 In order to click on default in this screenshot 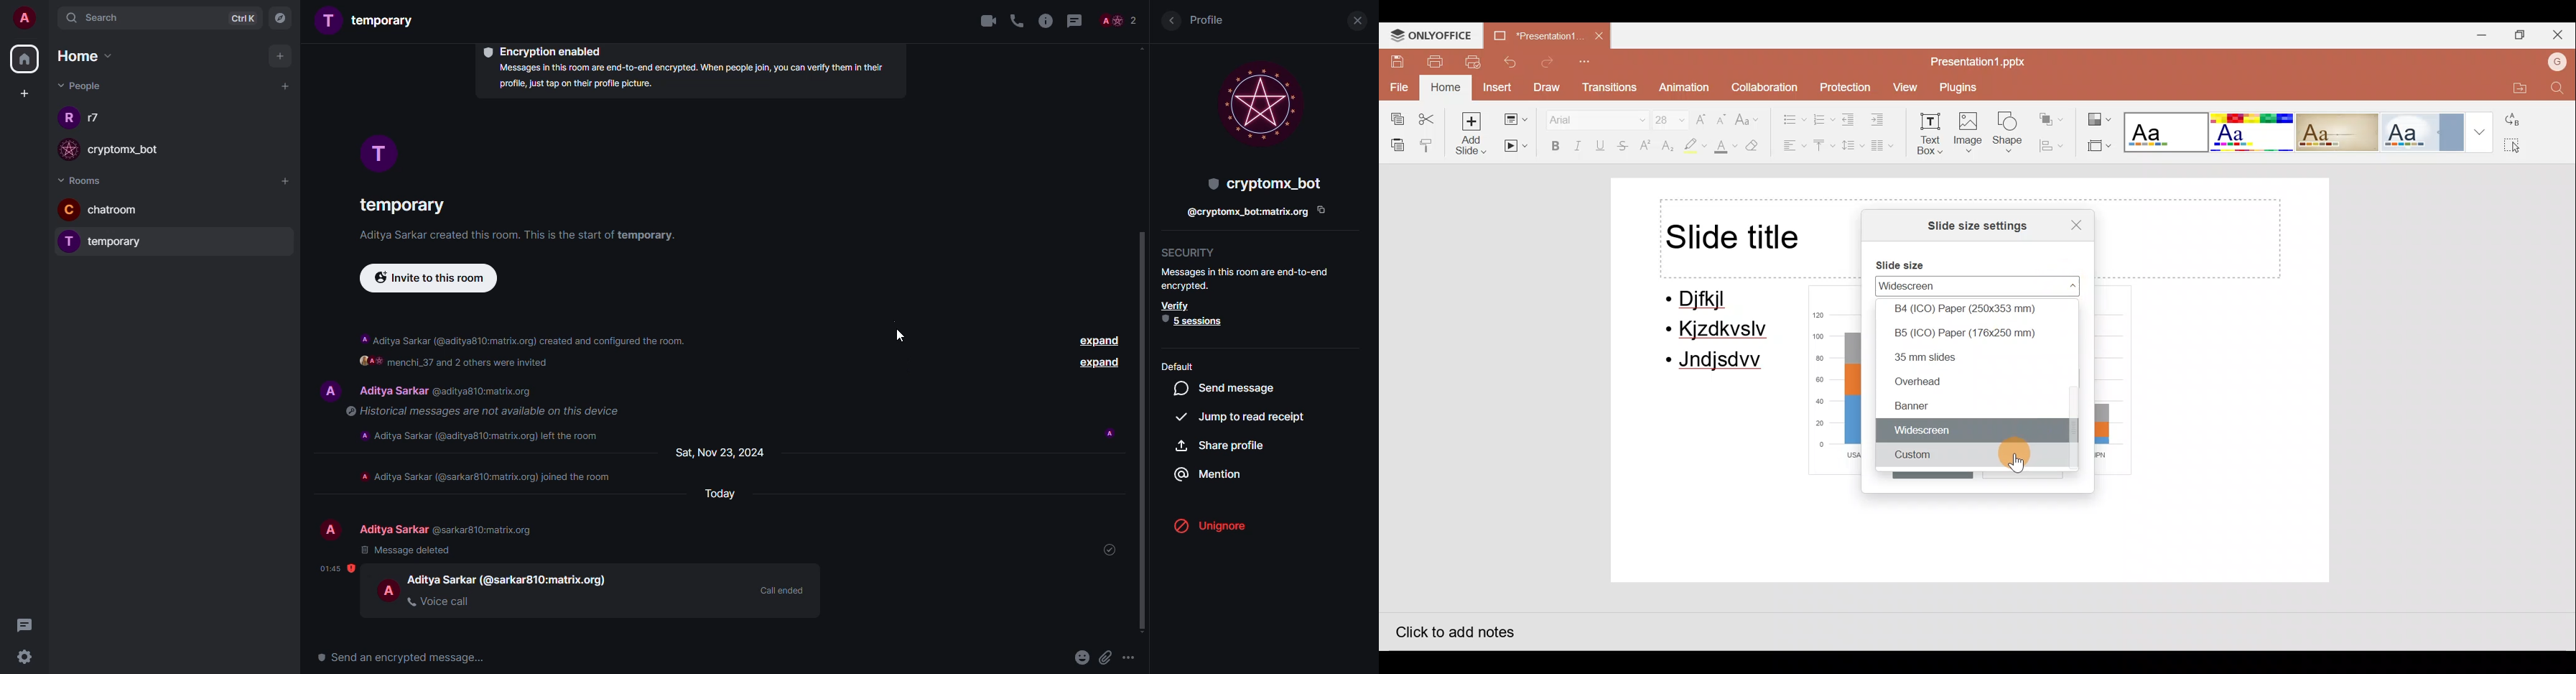, I will do `click(1178, 366)`.